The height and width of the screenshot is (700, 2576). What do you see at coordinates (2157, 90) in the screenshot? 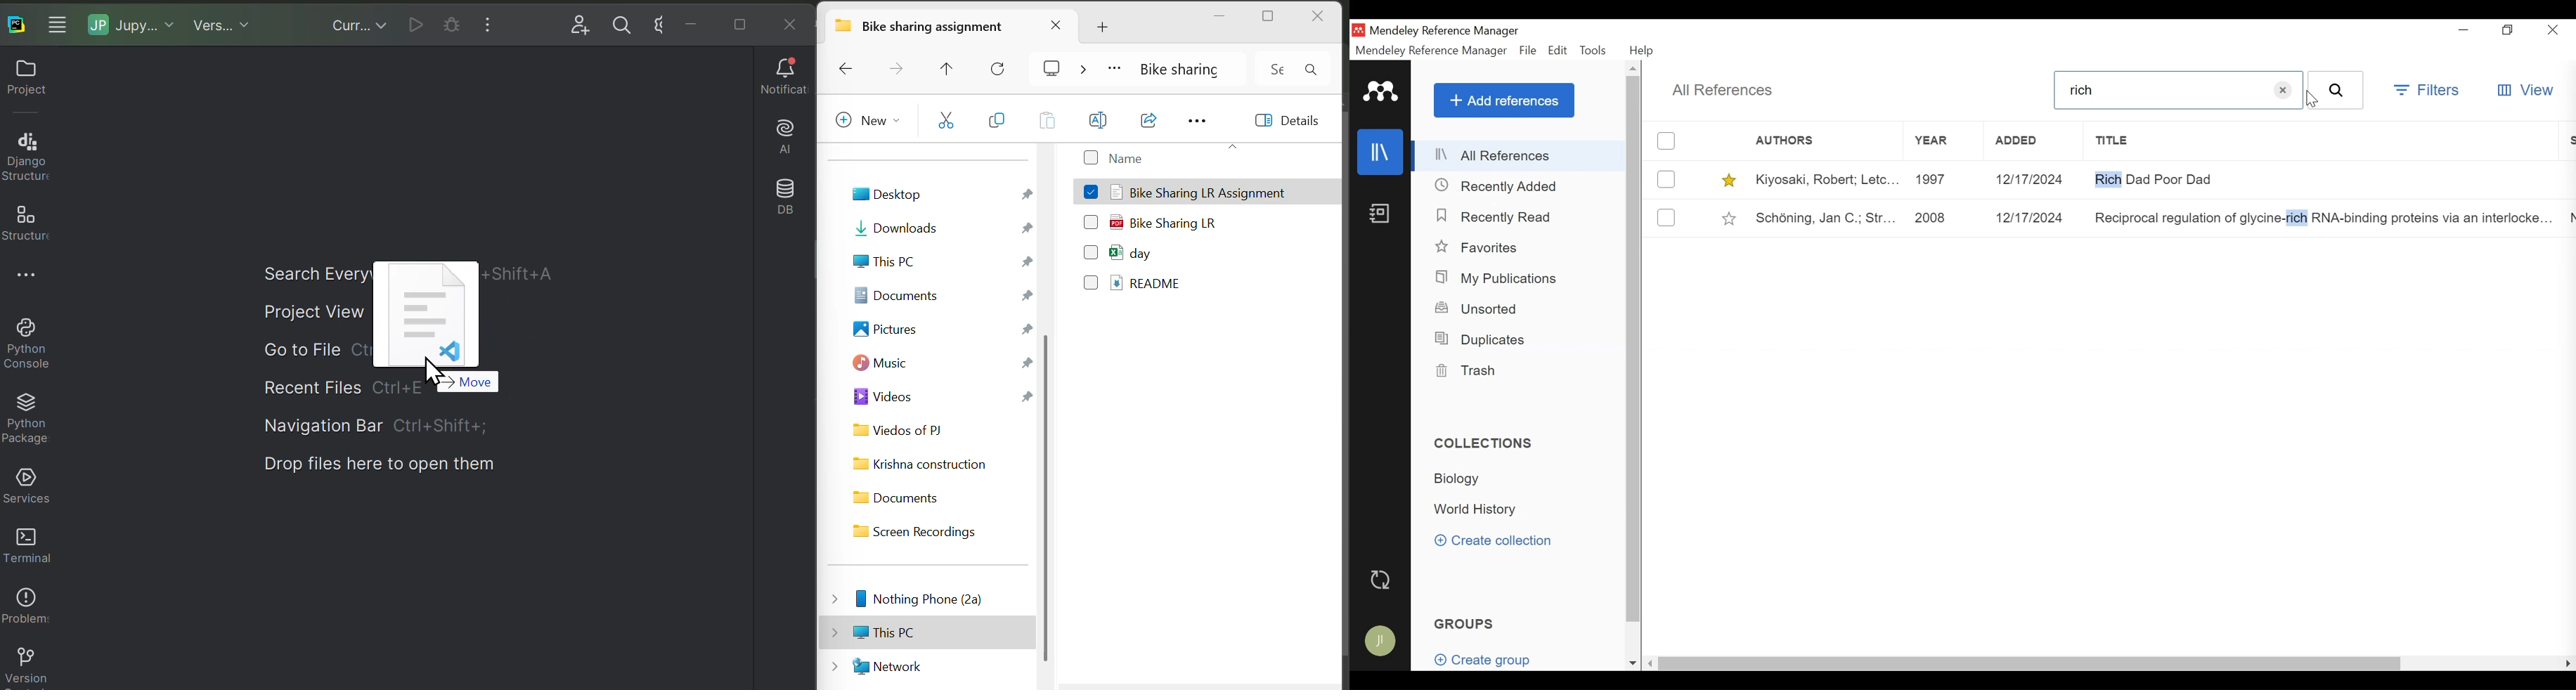
I see `Search text: 'rich'` at bounding box center [2157, 90].